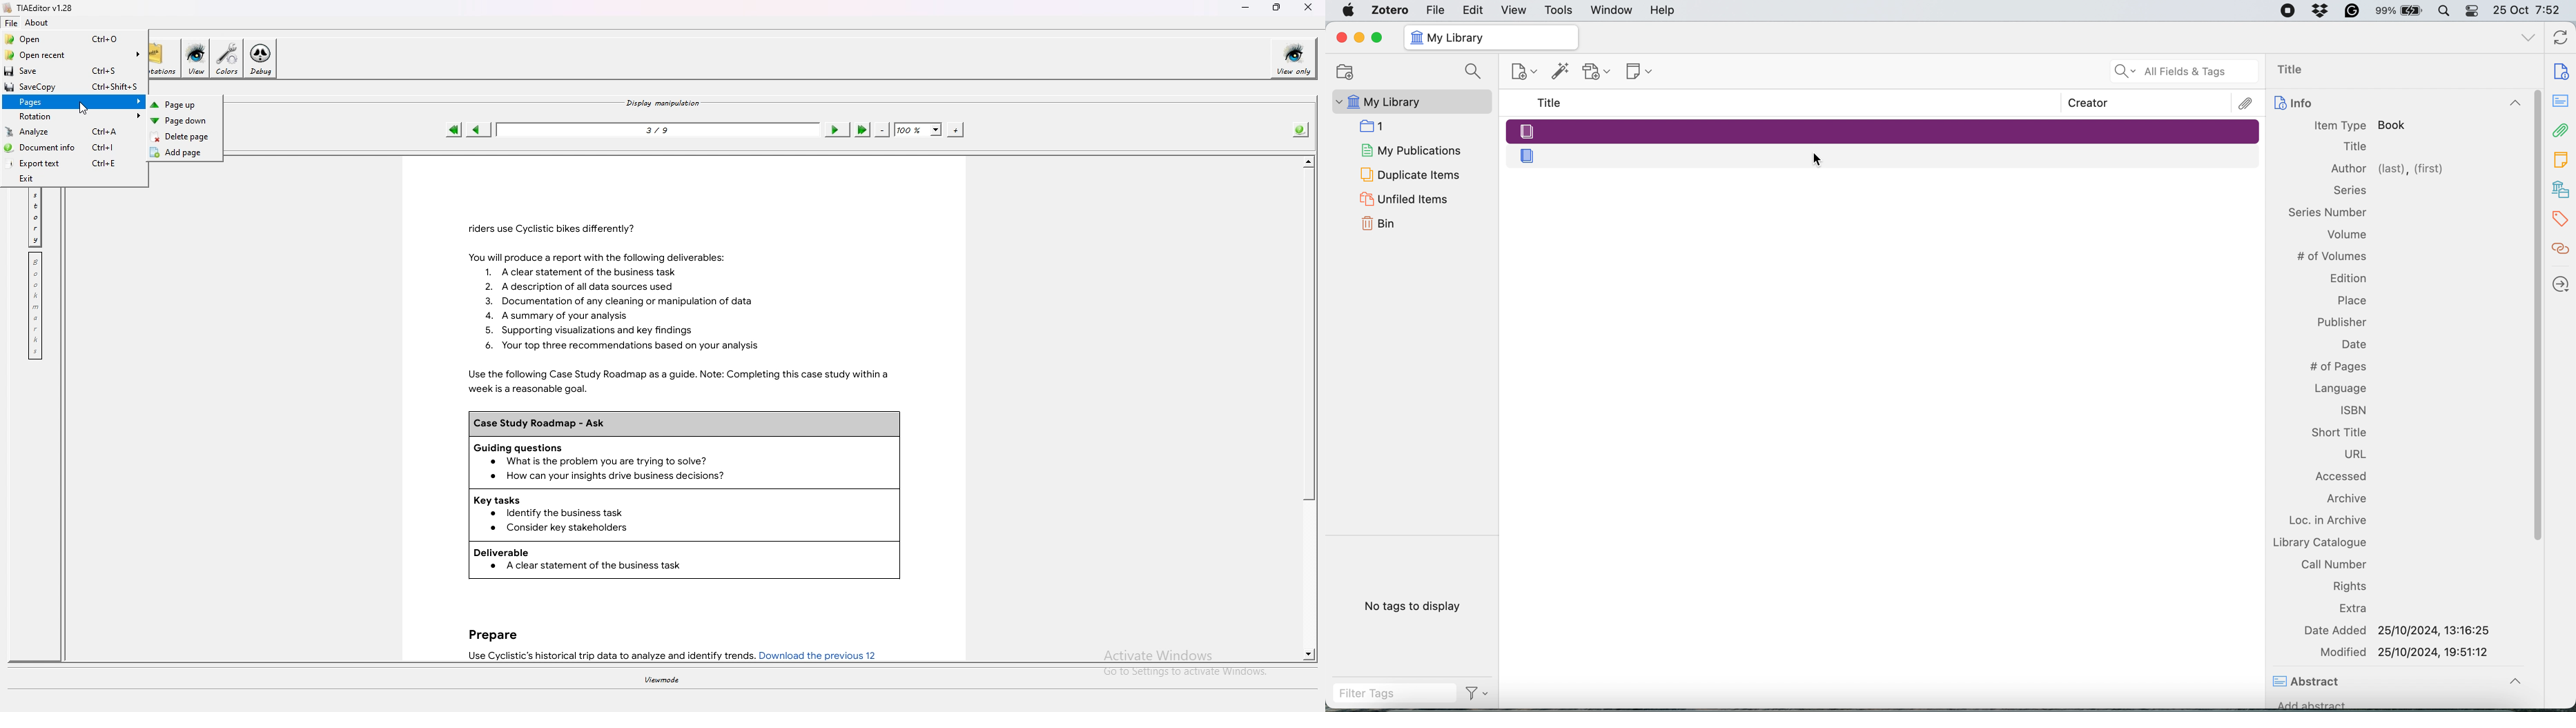 The image size is (2576, 728). I want to click on Item Type Book, so click(2360, 125).